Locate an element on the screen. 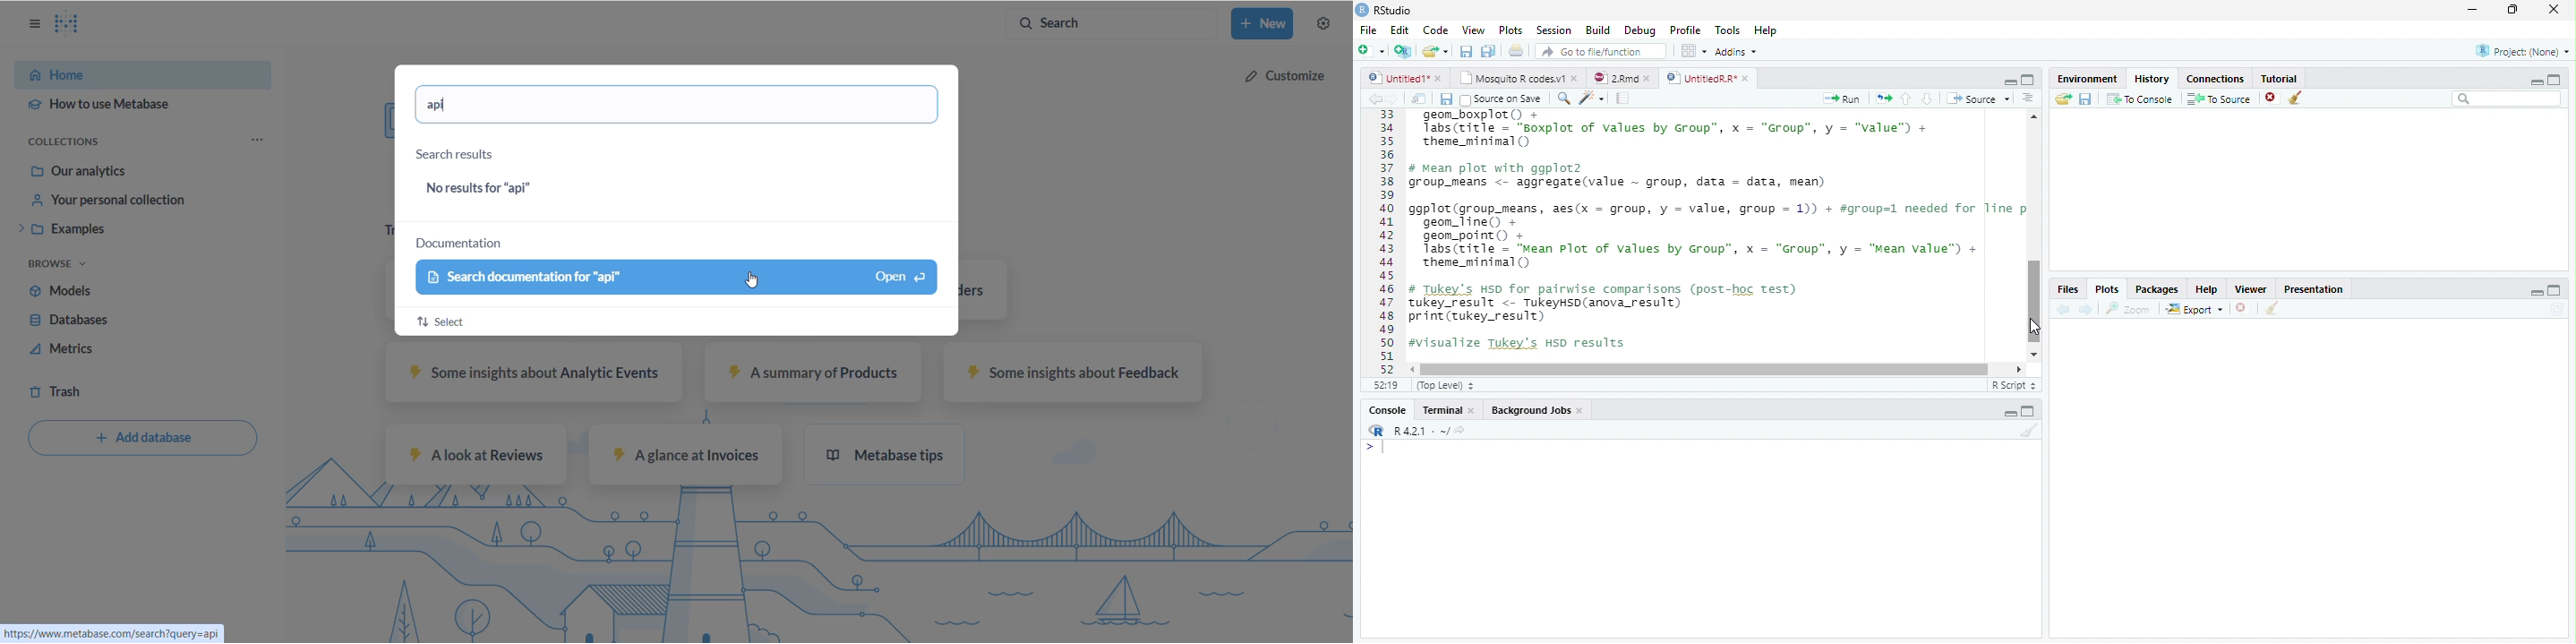 The height and width of the screenshot is (644, 2576). search button is located at coordinates (1119, 22).